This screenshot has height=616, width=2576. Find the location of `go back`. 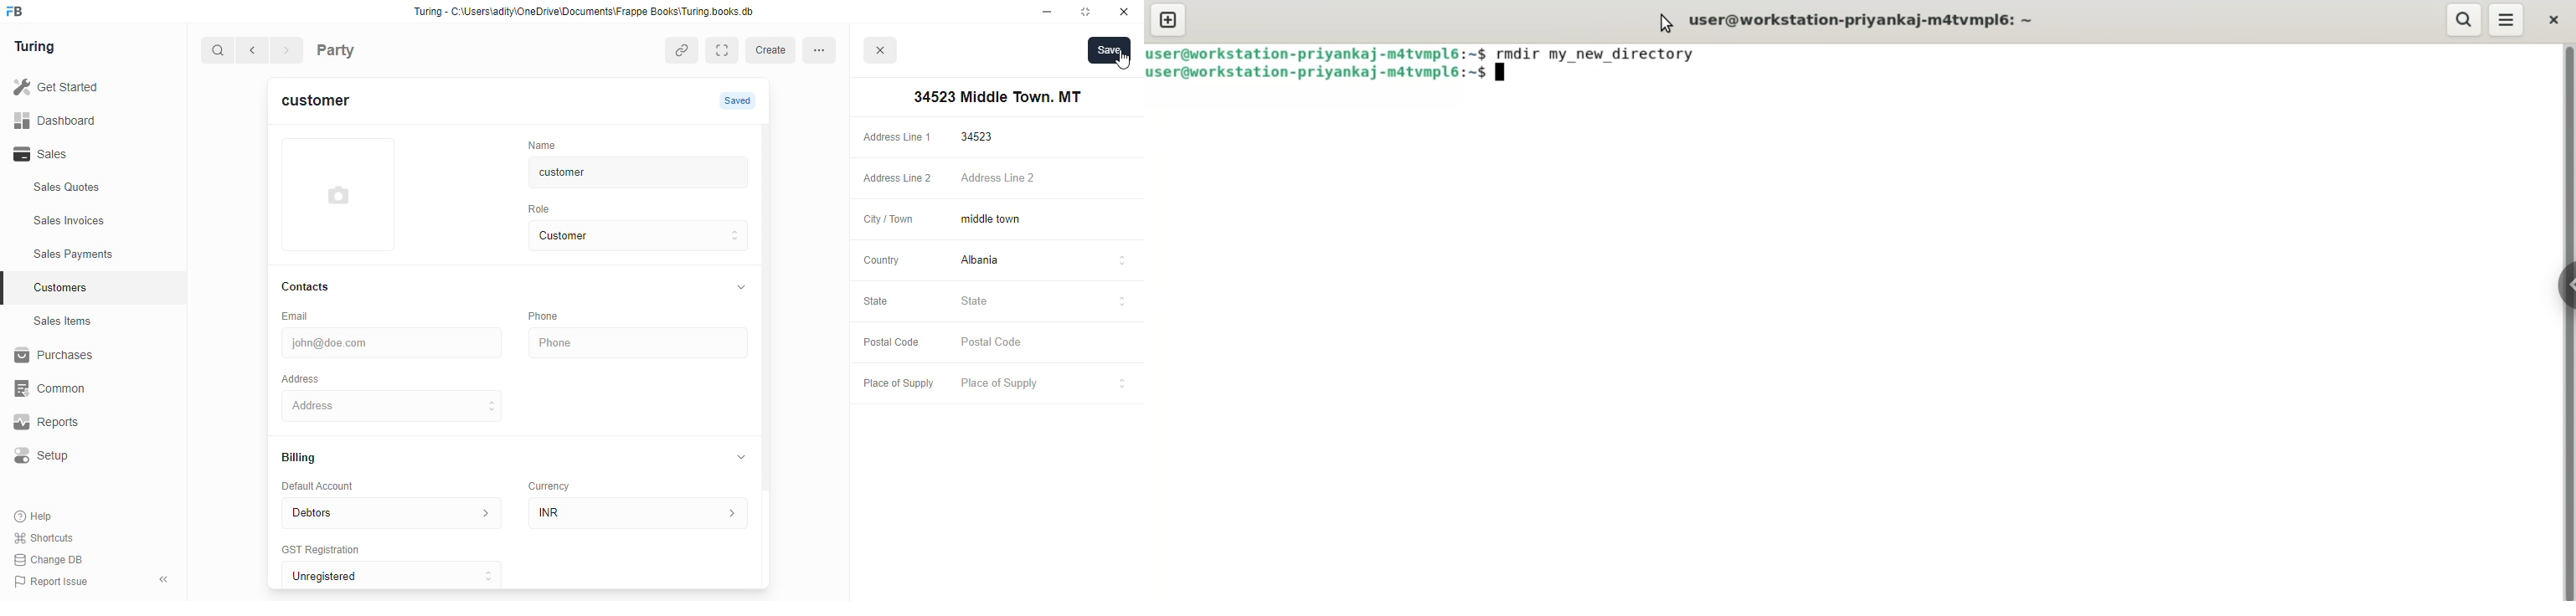

go back is located at coordinates (255, 51).